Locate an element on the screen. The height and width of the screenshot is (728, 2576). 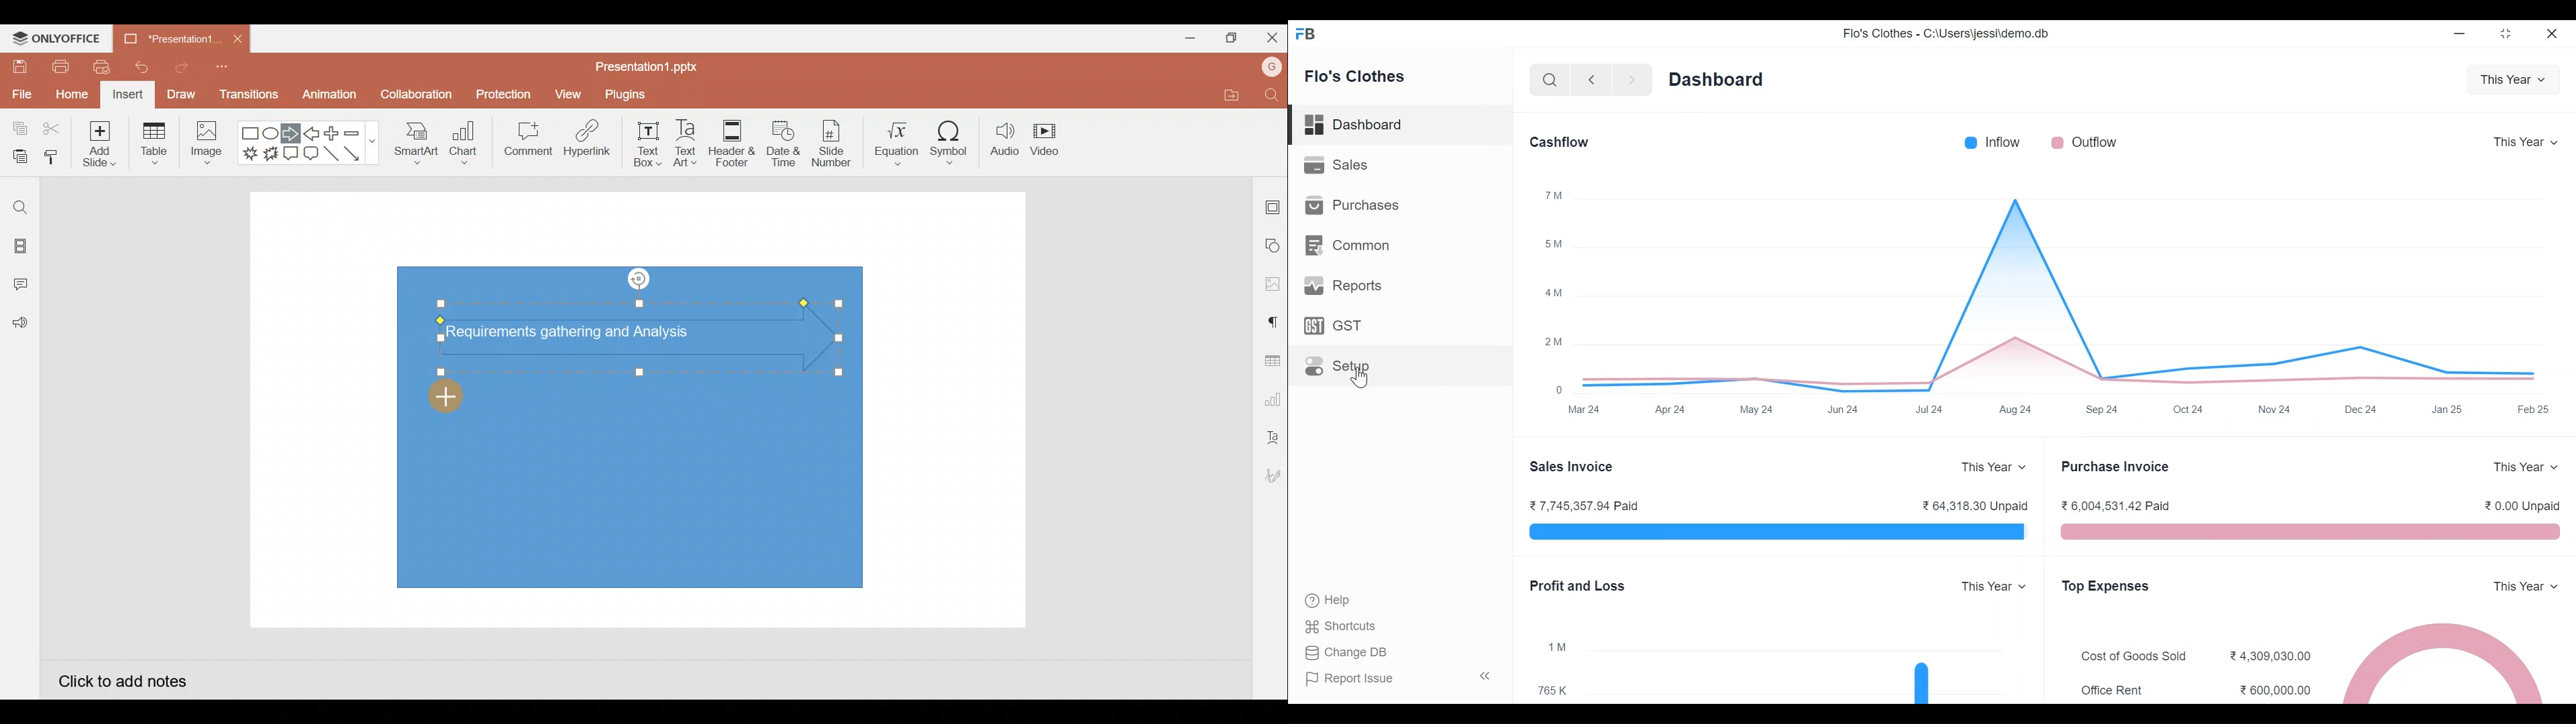
Equation is located at coordinates (898, 139).